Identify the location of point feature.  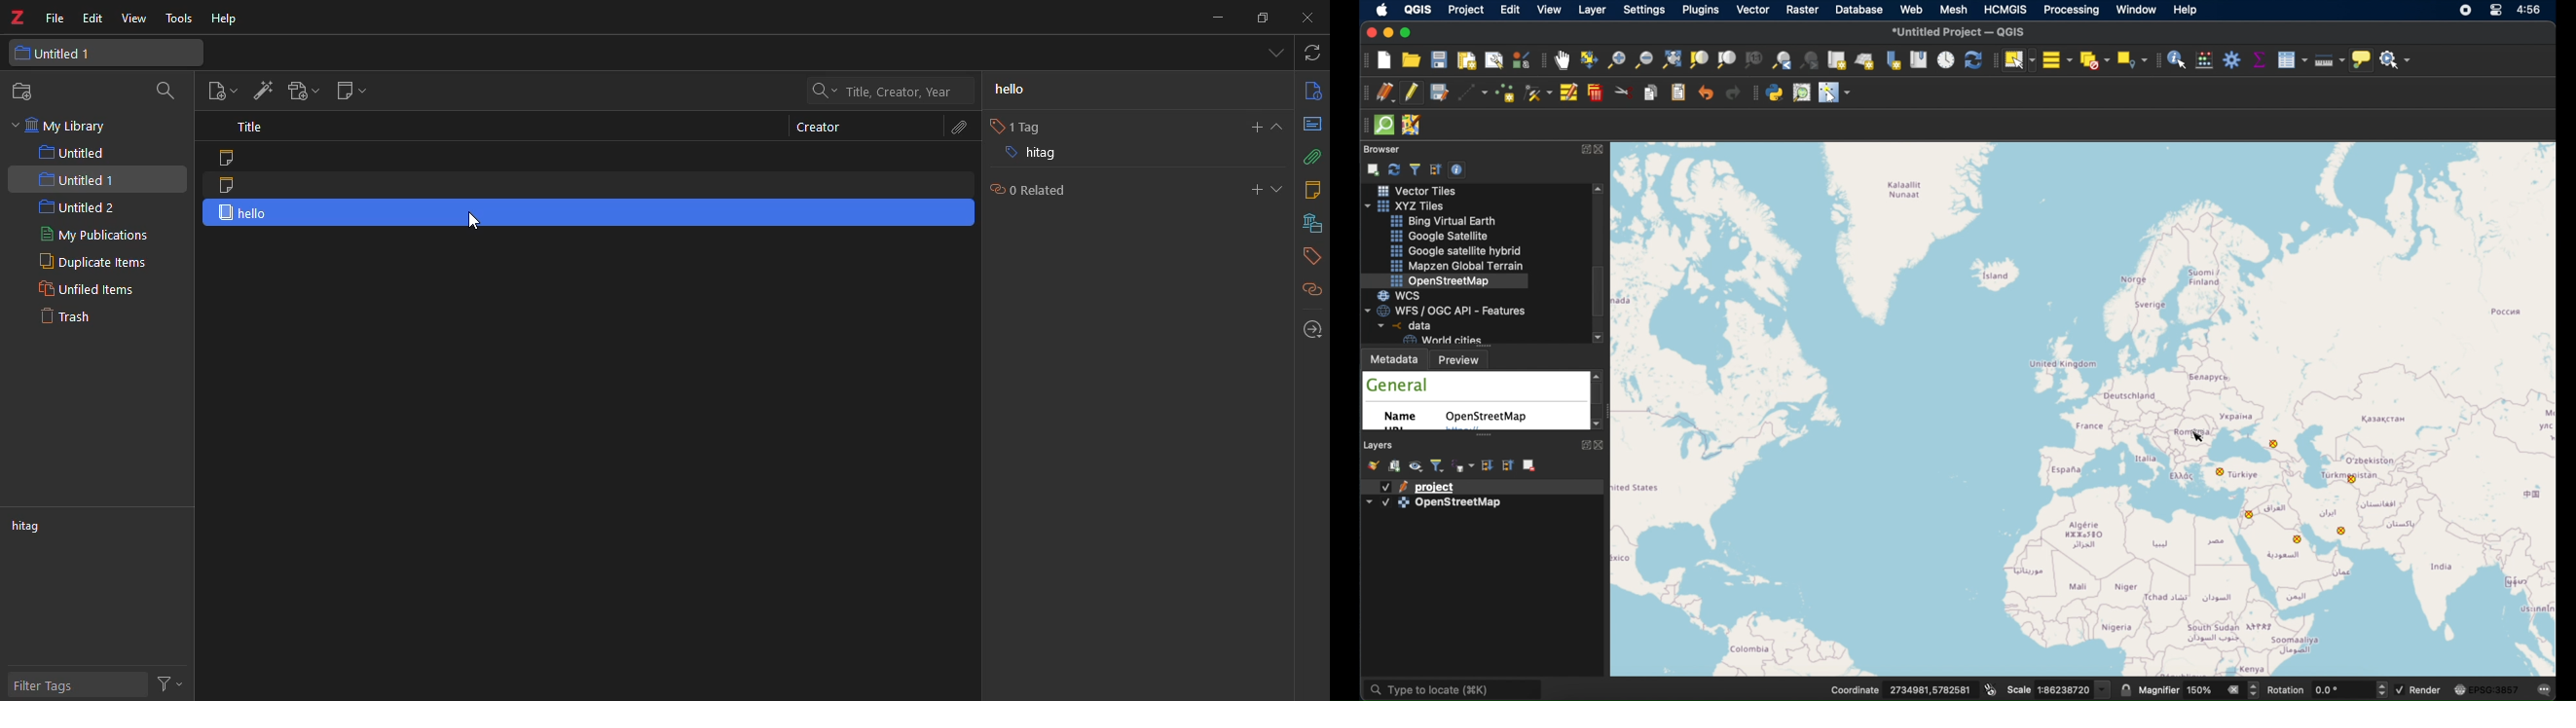
(2342, 530).